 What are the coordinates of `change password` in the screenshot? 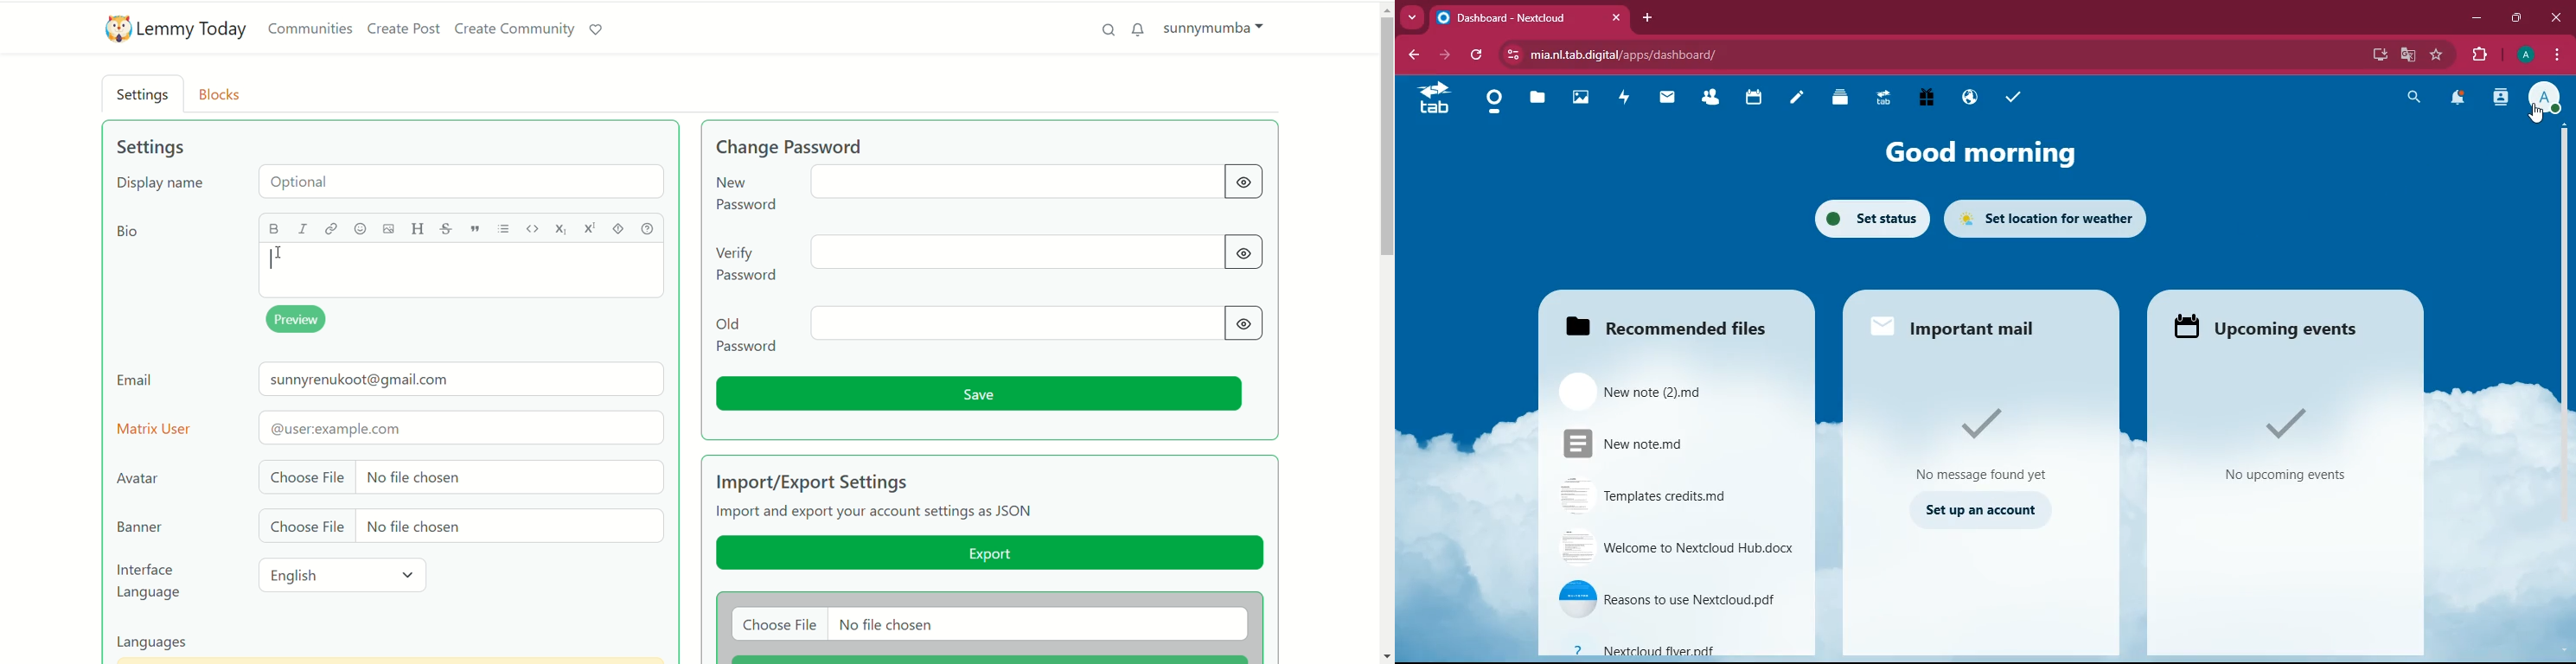 It's located at (816, 145).